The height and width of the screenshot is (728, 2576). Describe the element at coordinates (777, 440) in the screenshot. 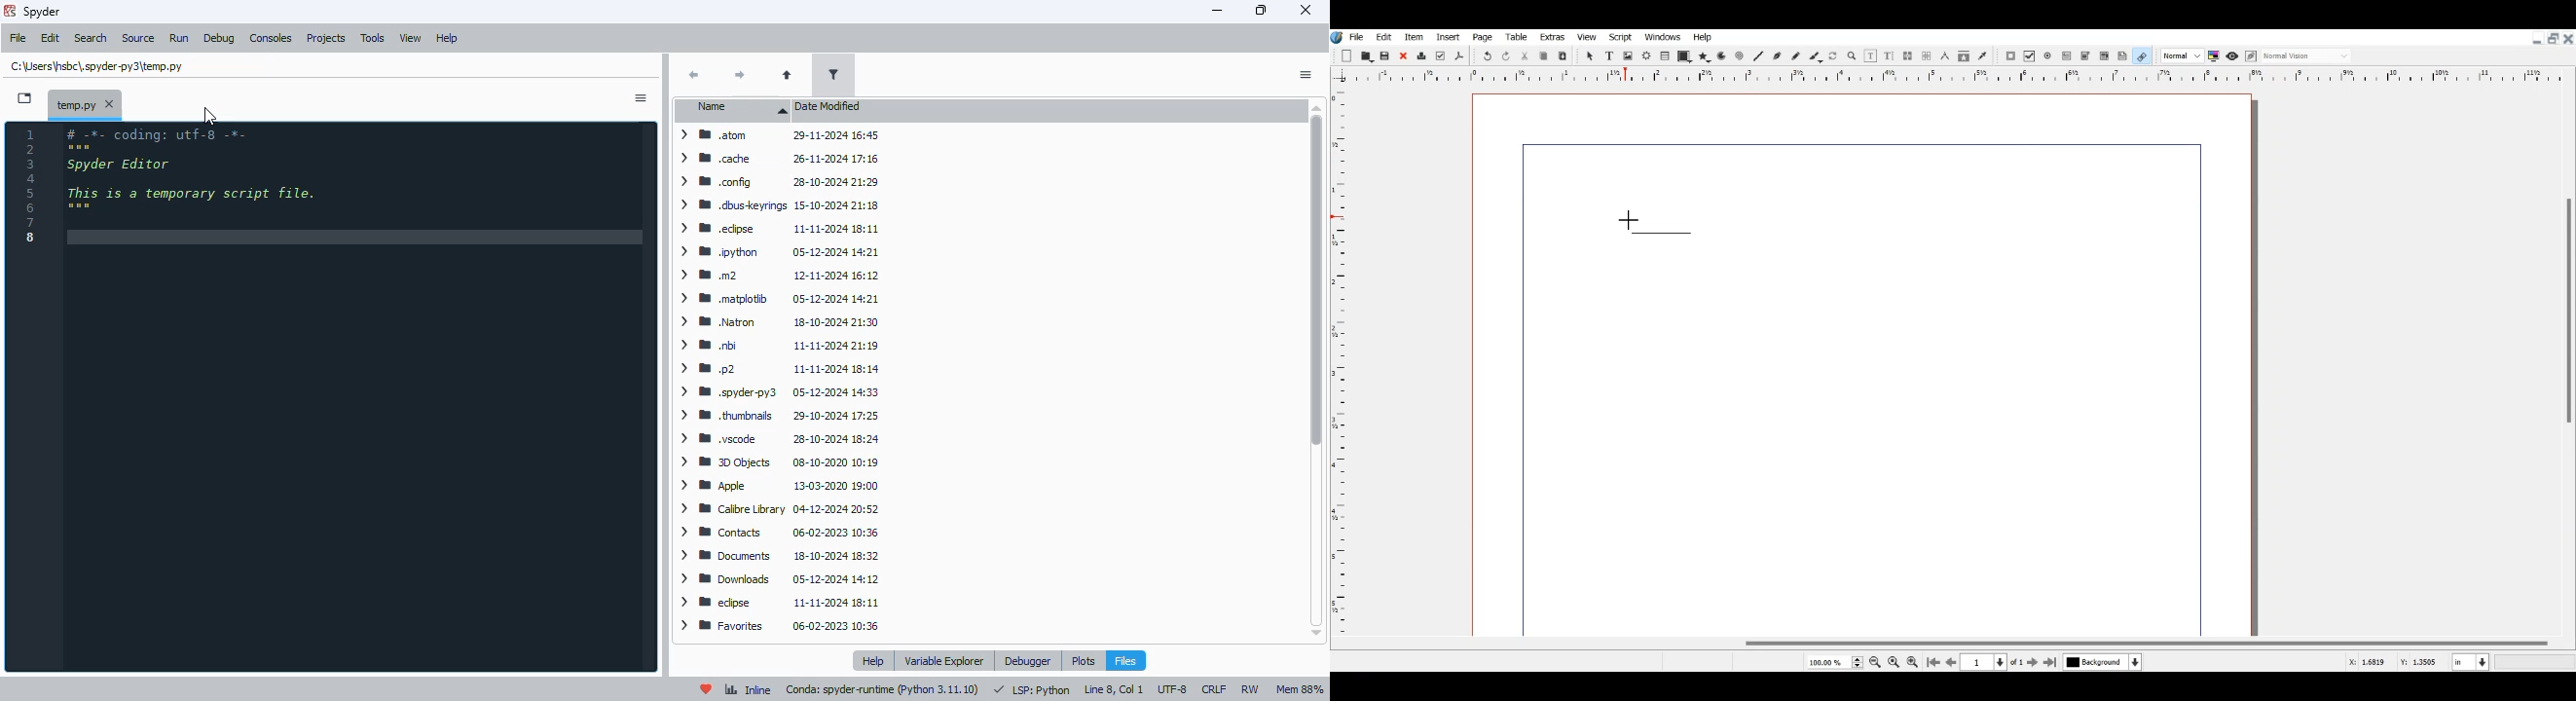

I see `> BB .vscode = 28-10-2024 18:24` at that location.